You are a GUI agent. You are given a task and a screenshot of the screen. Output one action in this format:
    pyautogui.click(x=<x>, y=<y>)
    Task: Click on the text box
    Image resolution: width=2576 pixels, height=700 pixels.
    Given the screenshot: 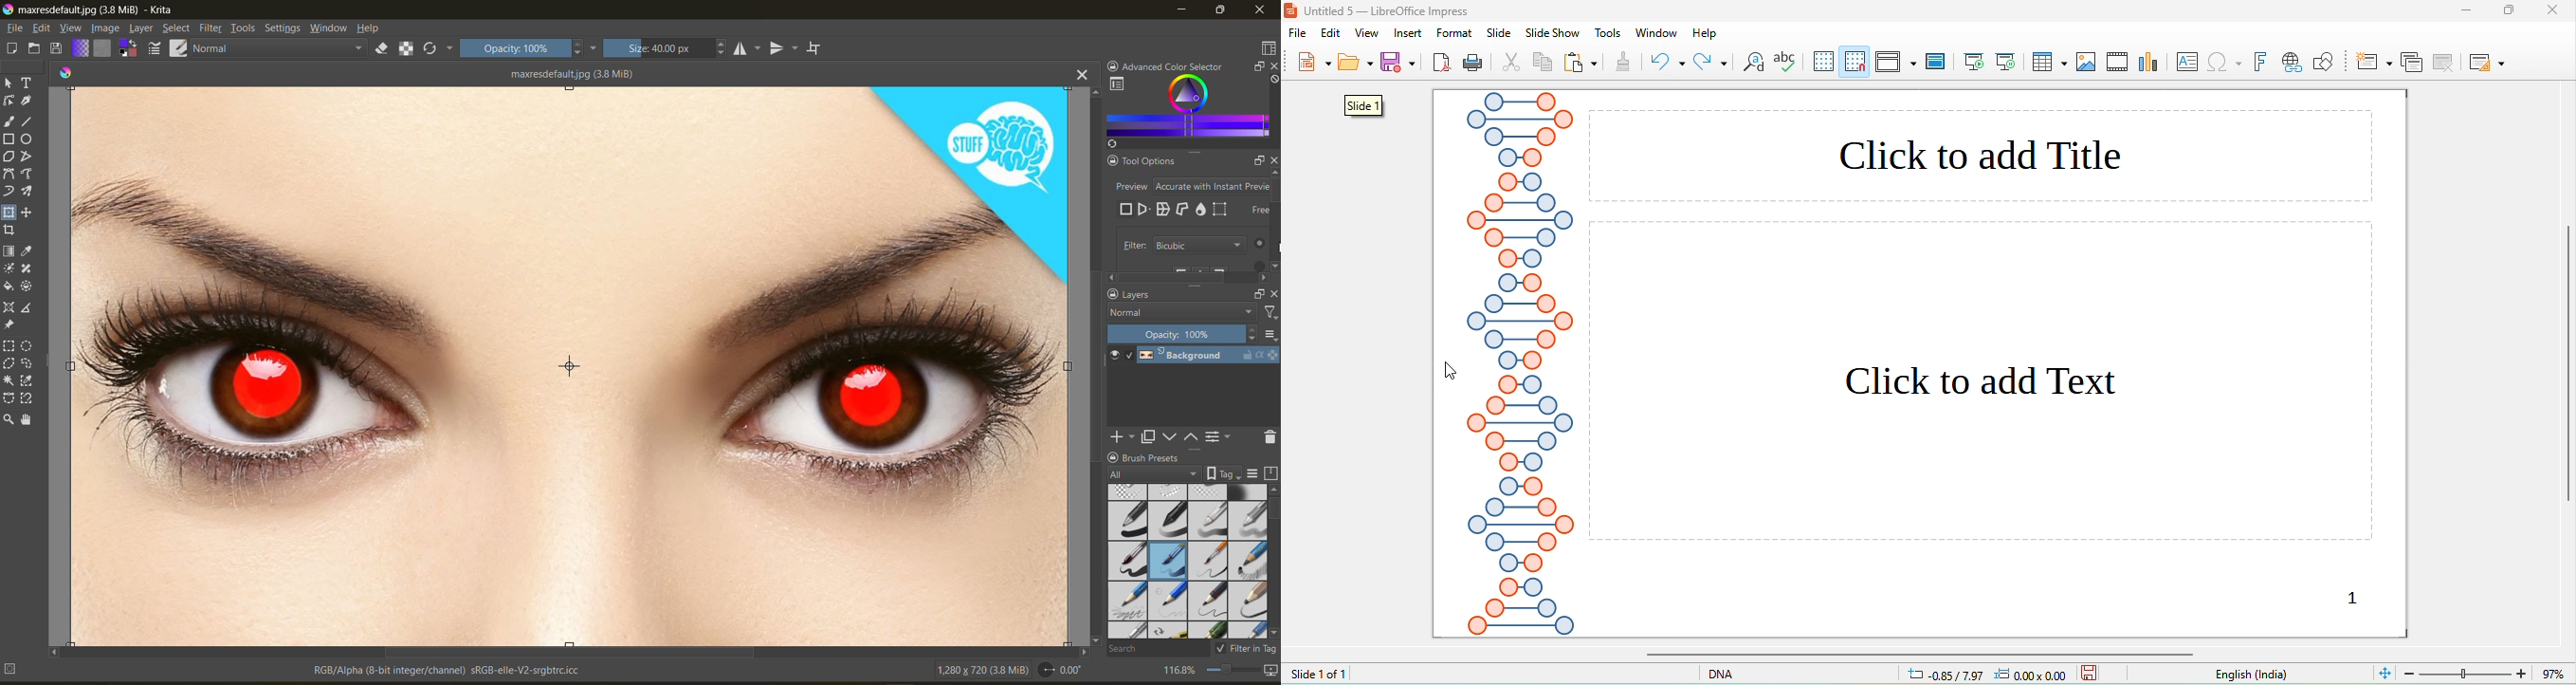 What is the action you would take?
    pyautogui.click(x=2189, y=62)
    